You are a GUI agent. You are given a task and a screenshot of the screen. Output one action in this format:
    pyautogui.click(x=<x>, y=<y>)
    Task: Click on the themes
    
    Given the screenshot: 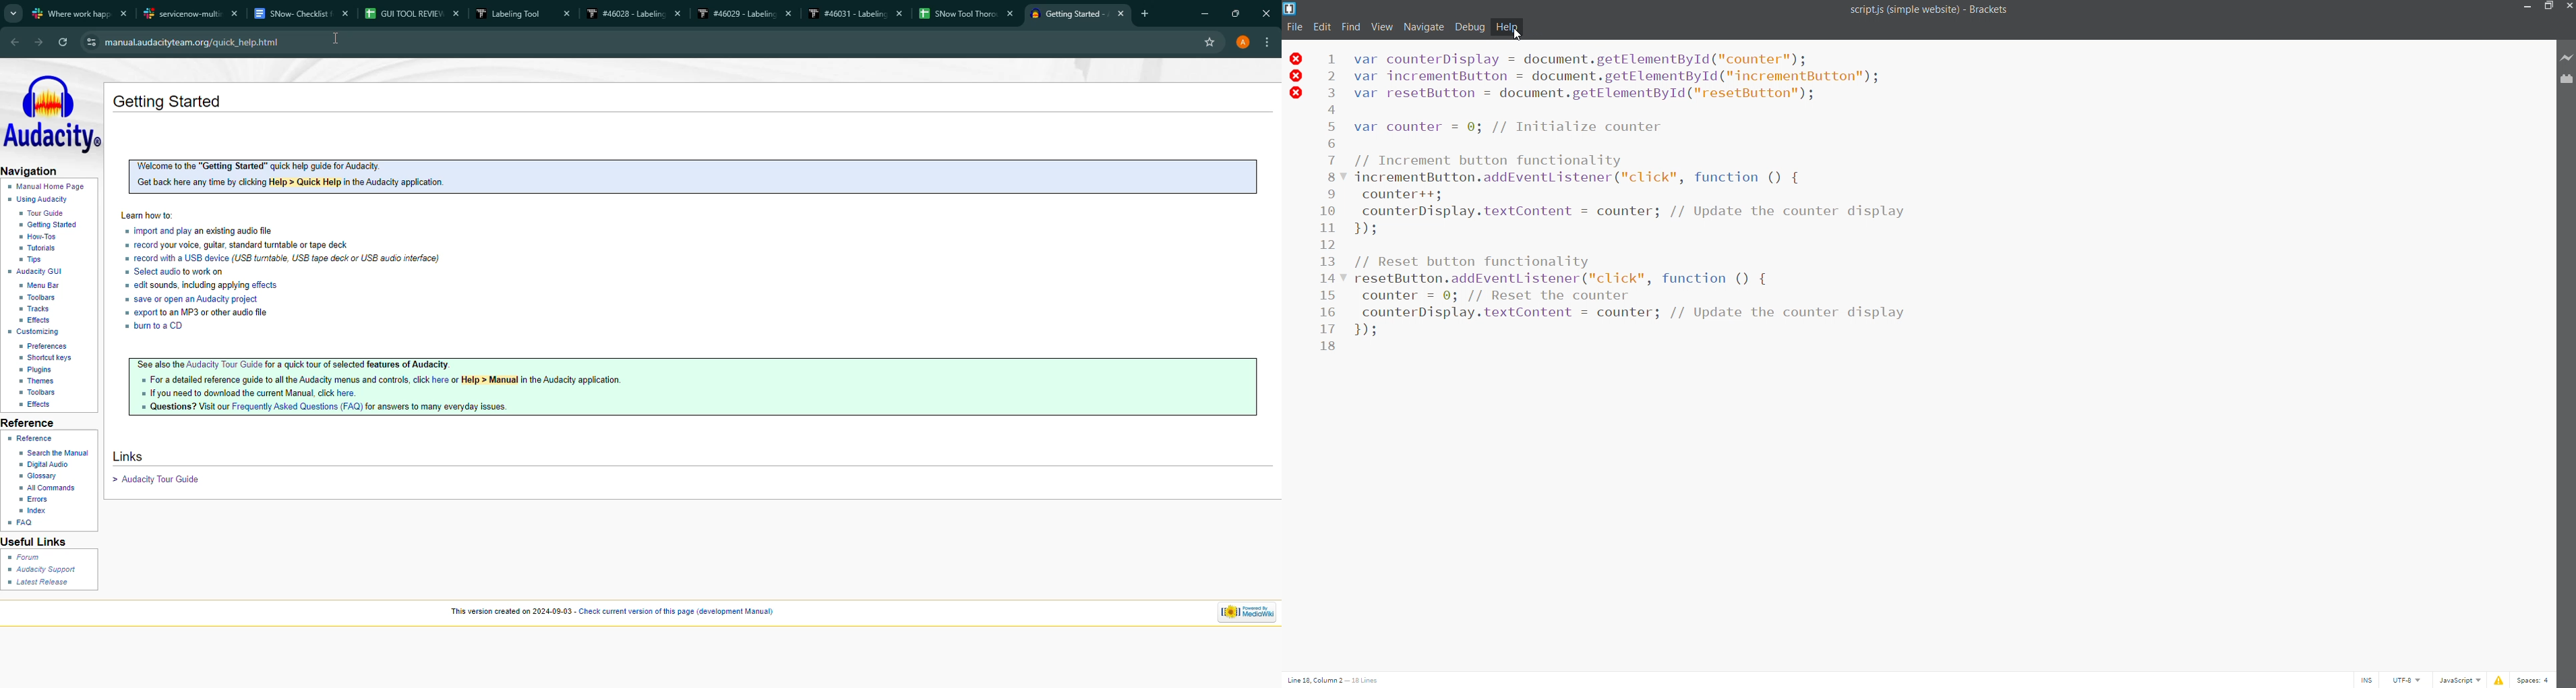 What is the action you would take?
    pyautogui.click(x=42, y=381)
    